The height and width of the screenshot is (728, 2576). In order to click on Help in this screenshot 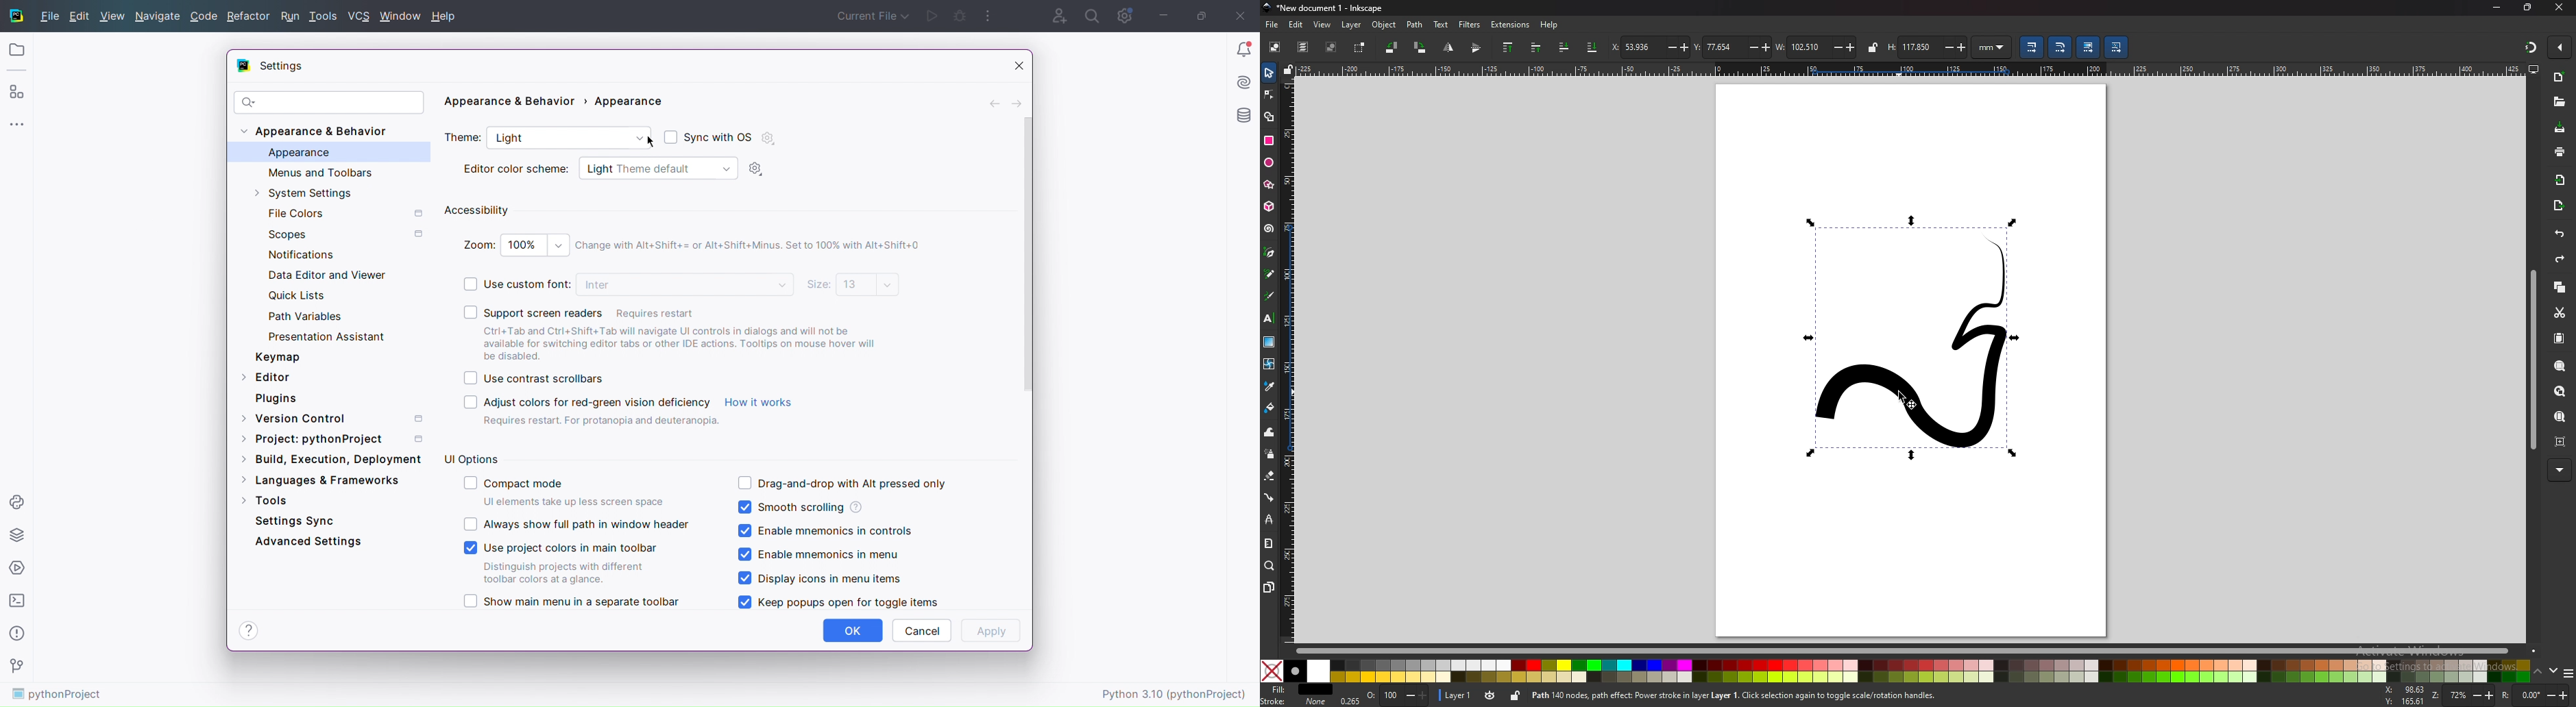, I will do `click(248, 630)`.